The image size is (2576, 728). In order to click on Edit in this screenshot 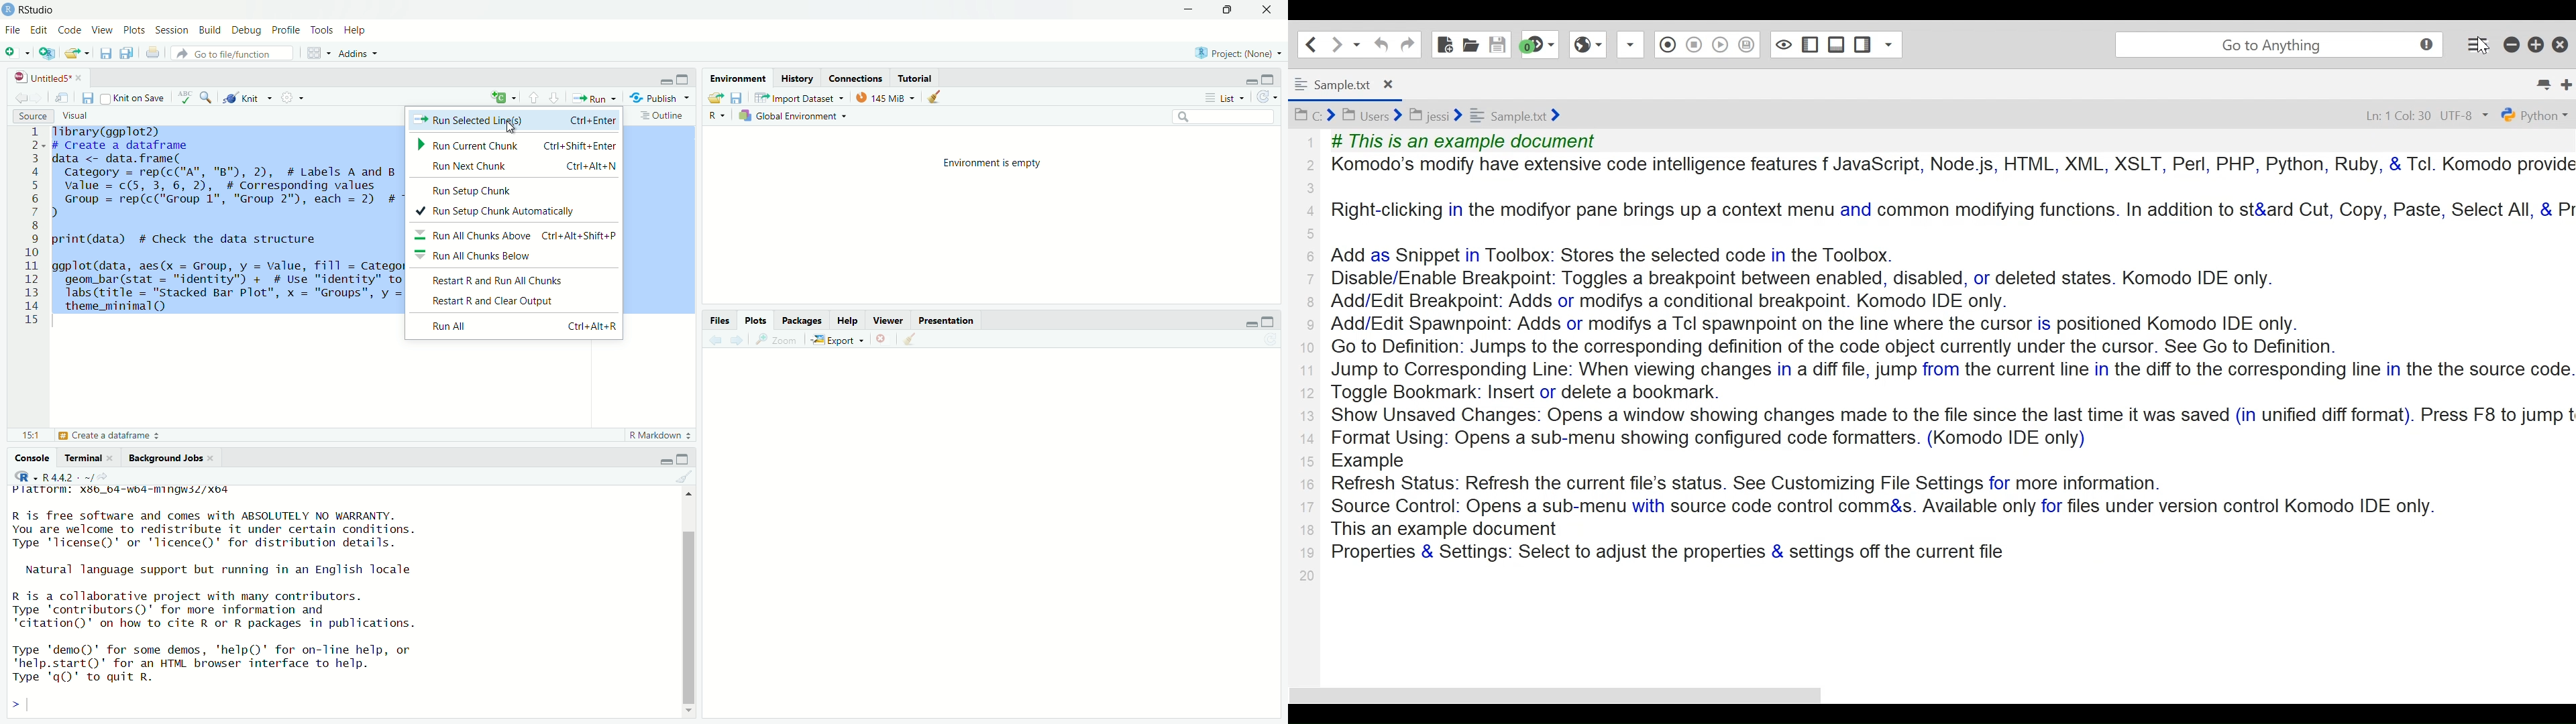, I will do `click(42, 29)`.